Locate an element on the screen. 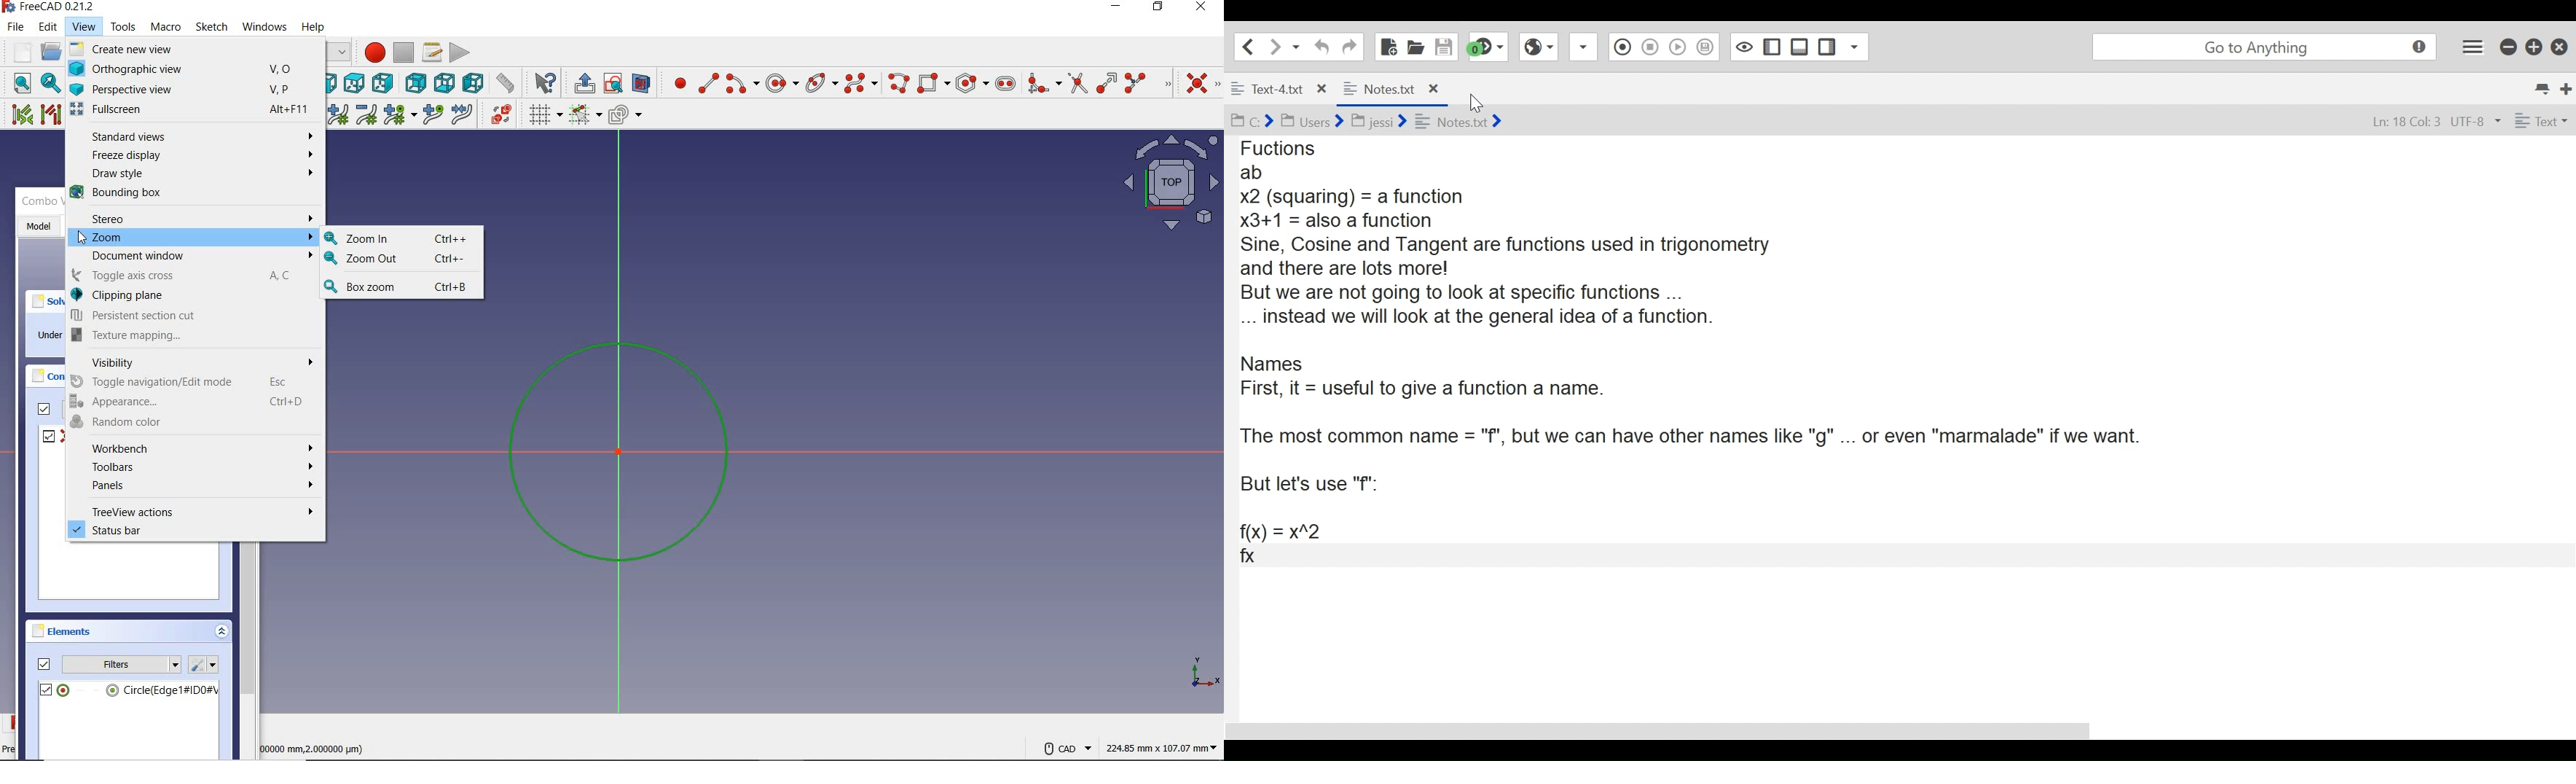 The height and width of the screenshot is (784, 2576). Panels  is located at coordinates (195, 486).